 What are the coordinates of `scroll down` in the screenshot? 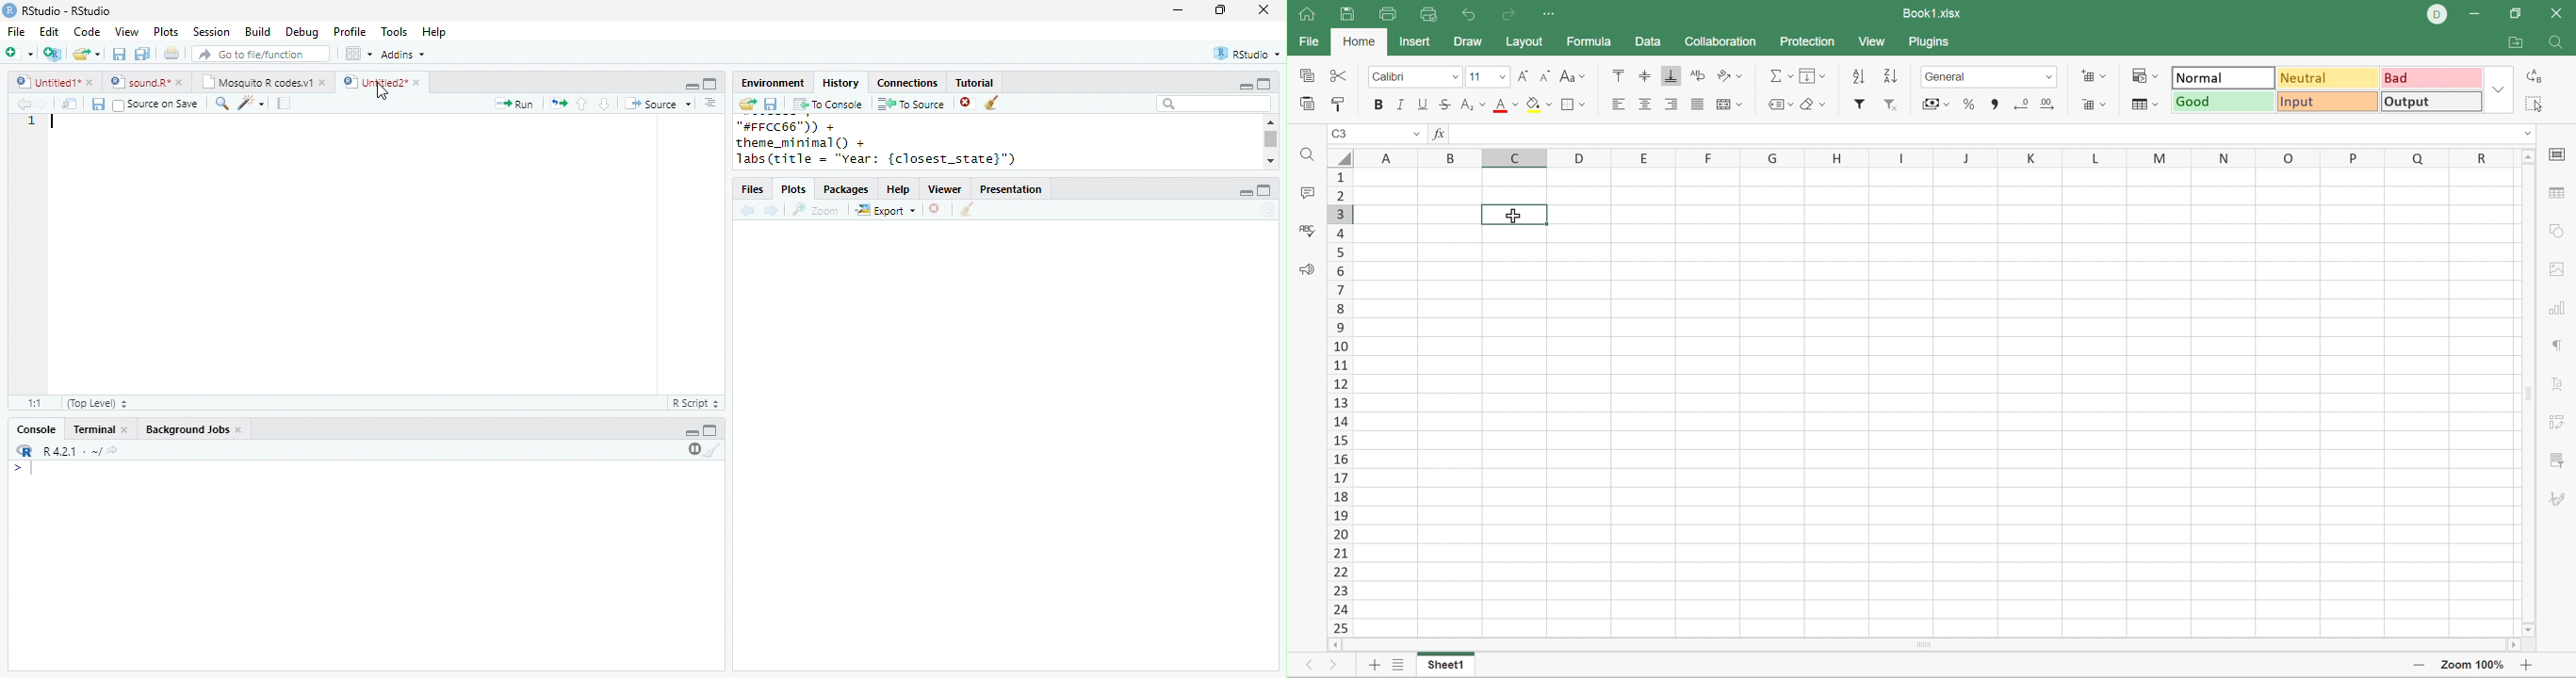 It's located at (1269, 161).